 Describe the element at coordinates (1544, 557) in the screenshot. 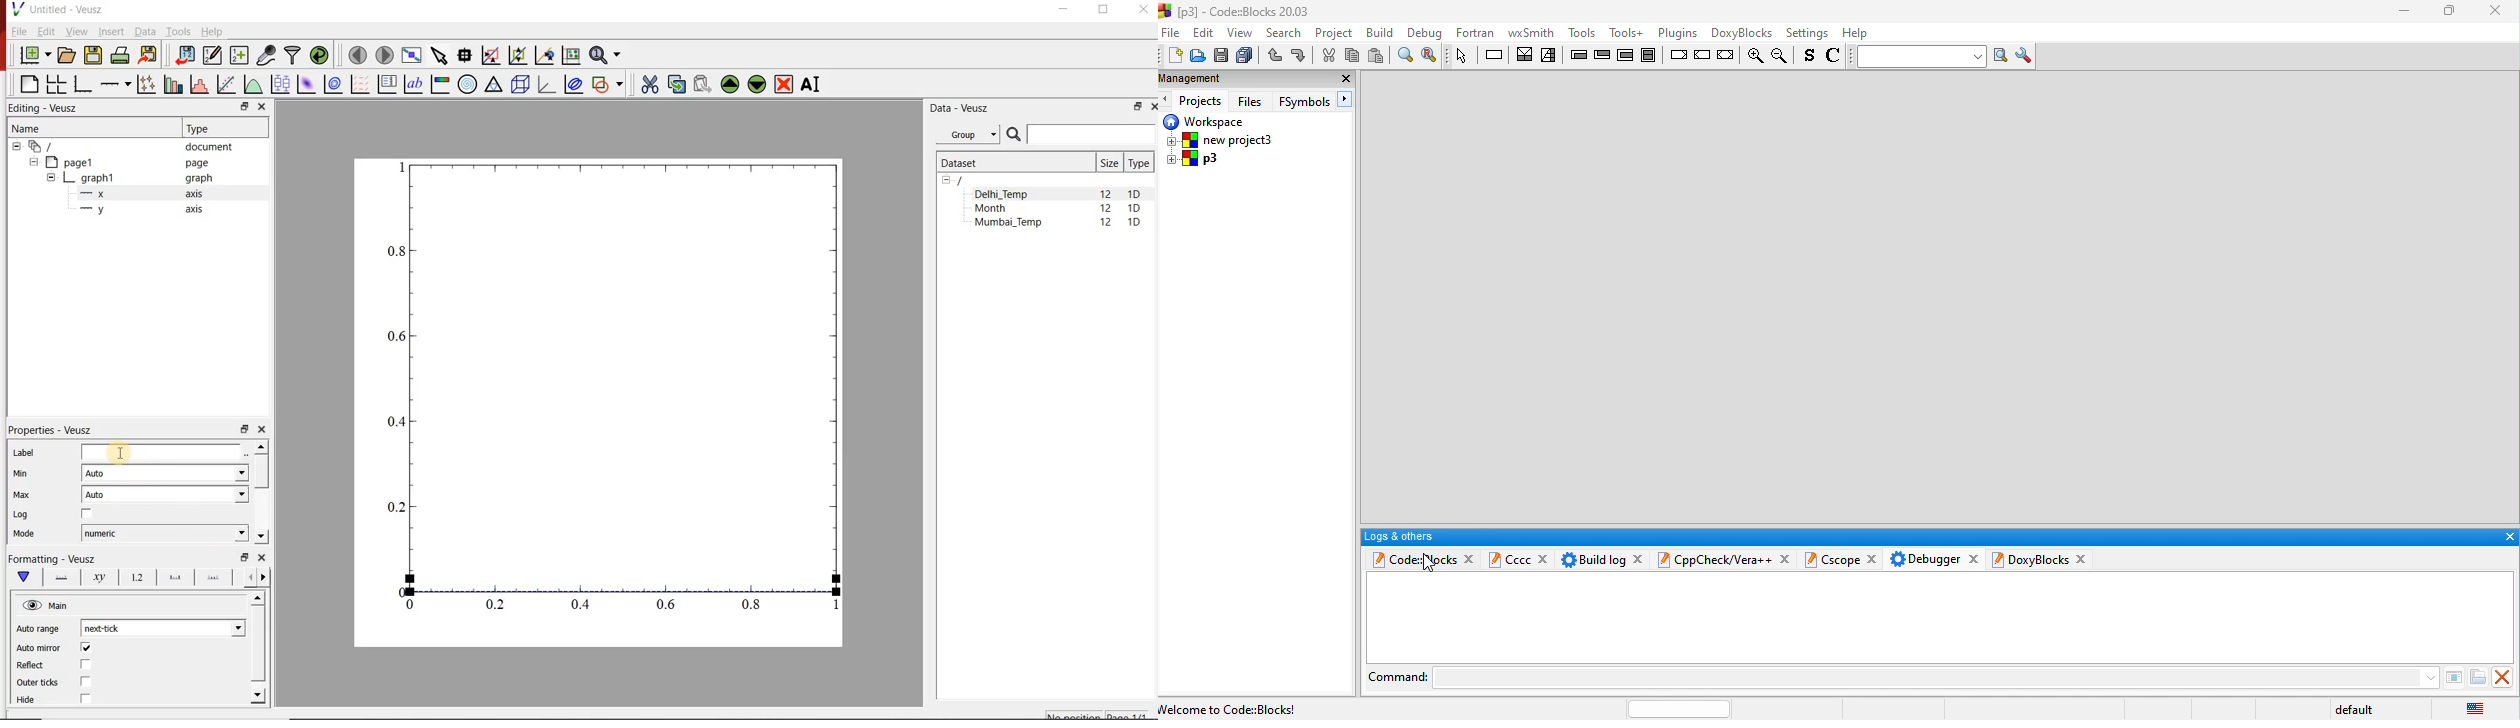

I see `close` at that location.